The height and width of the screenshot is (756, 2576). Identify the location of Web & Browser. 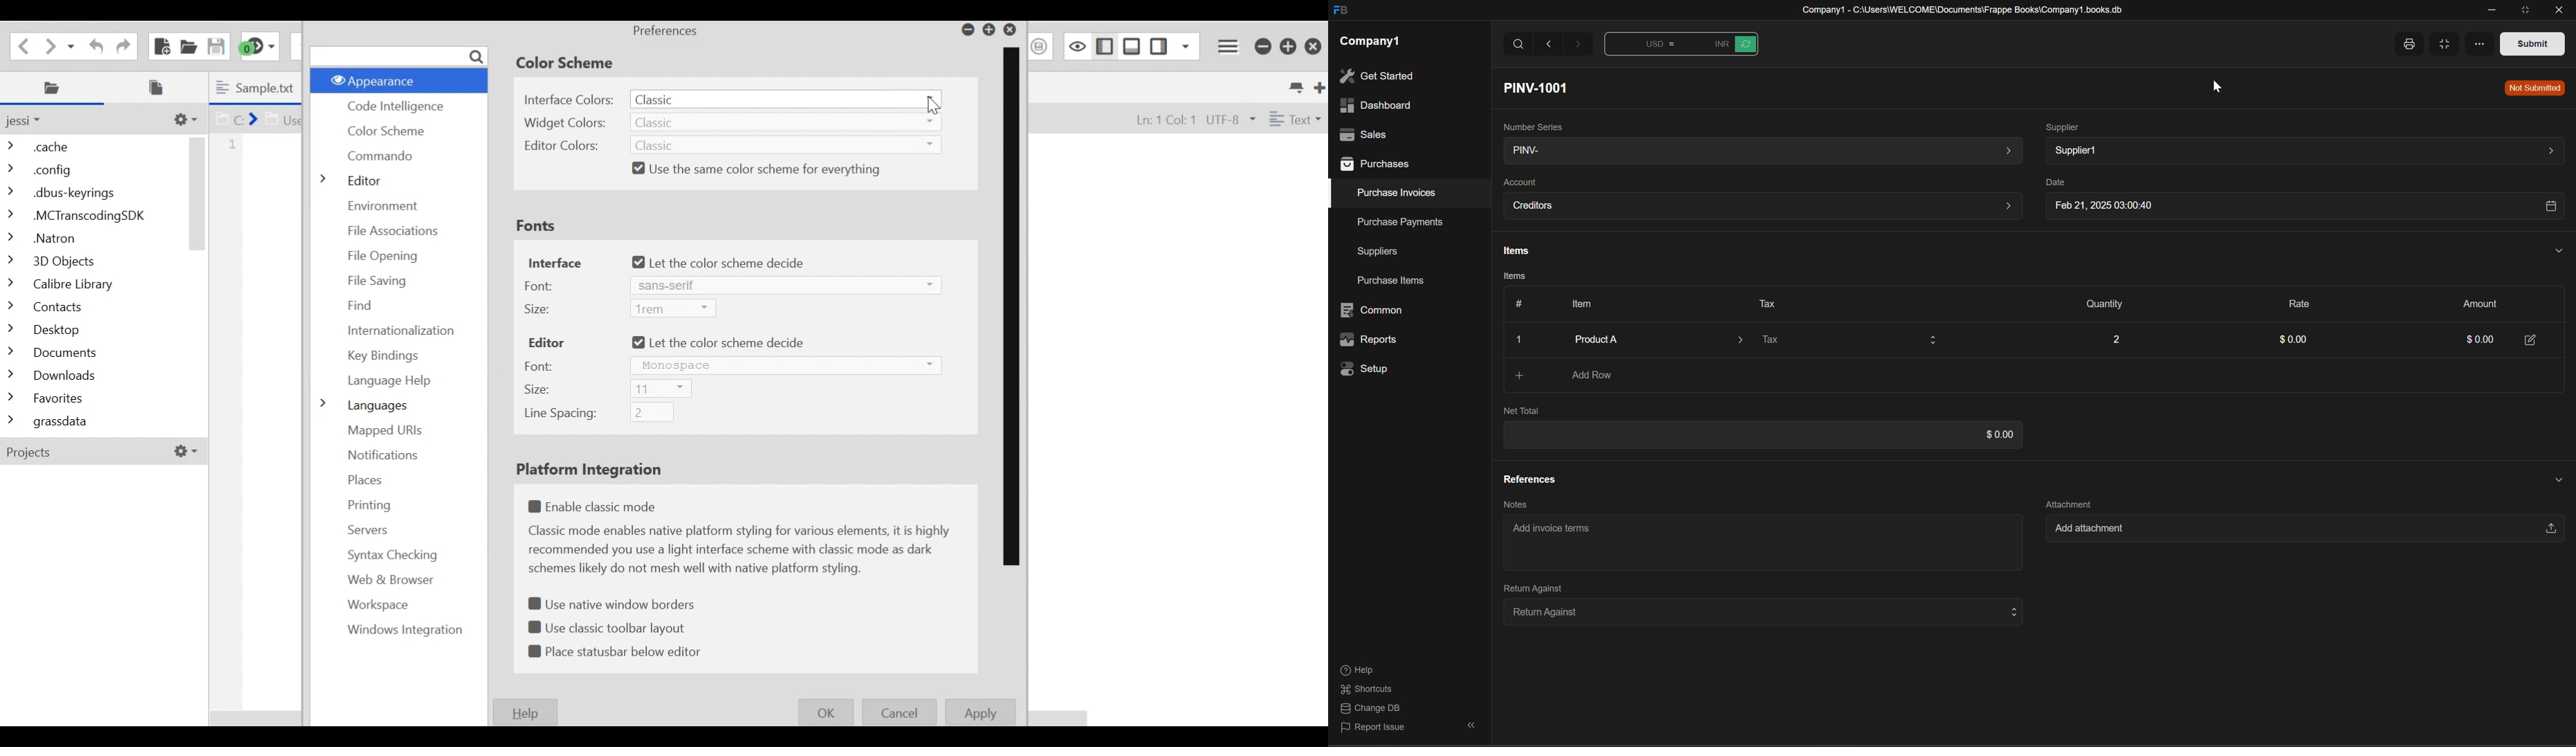
(388, 580).